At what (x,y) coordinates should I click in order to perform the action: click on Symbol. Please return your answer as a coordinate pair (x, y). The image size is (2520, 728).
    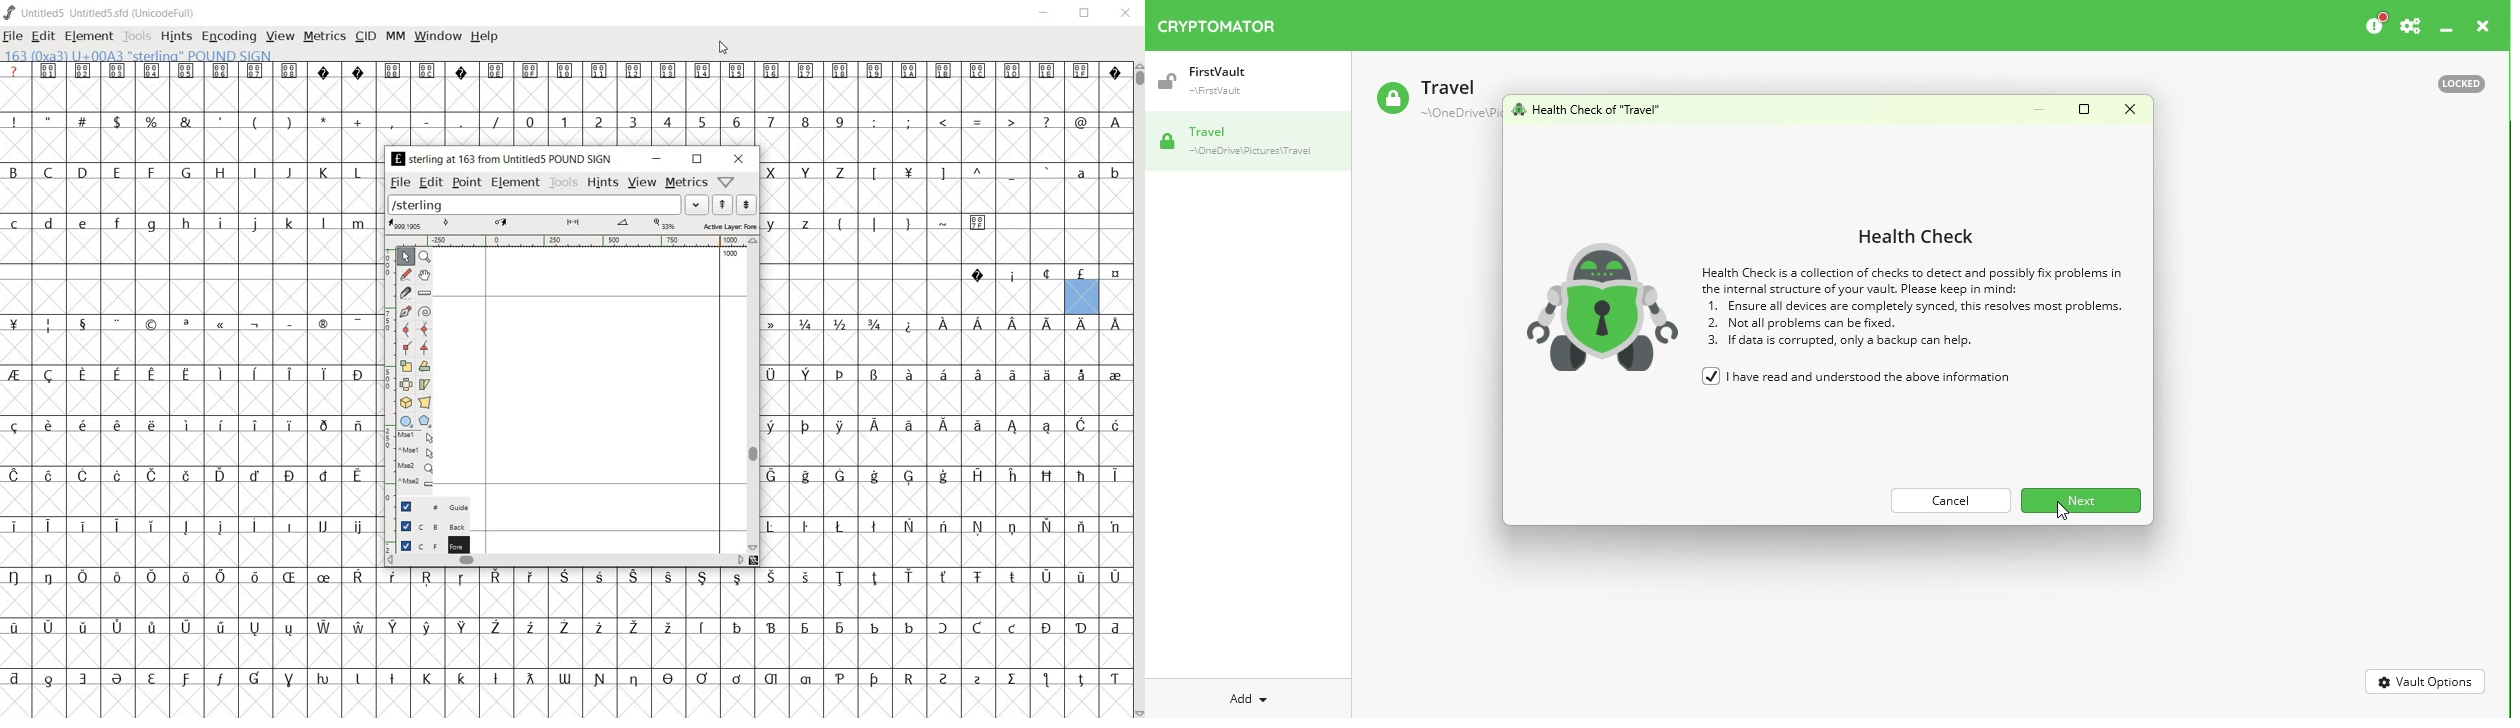
    Looking at the image, I should click on (942, 426).